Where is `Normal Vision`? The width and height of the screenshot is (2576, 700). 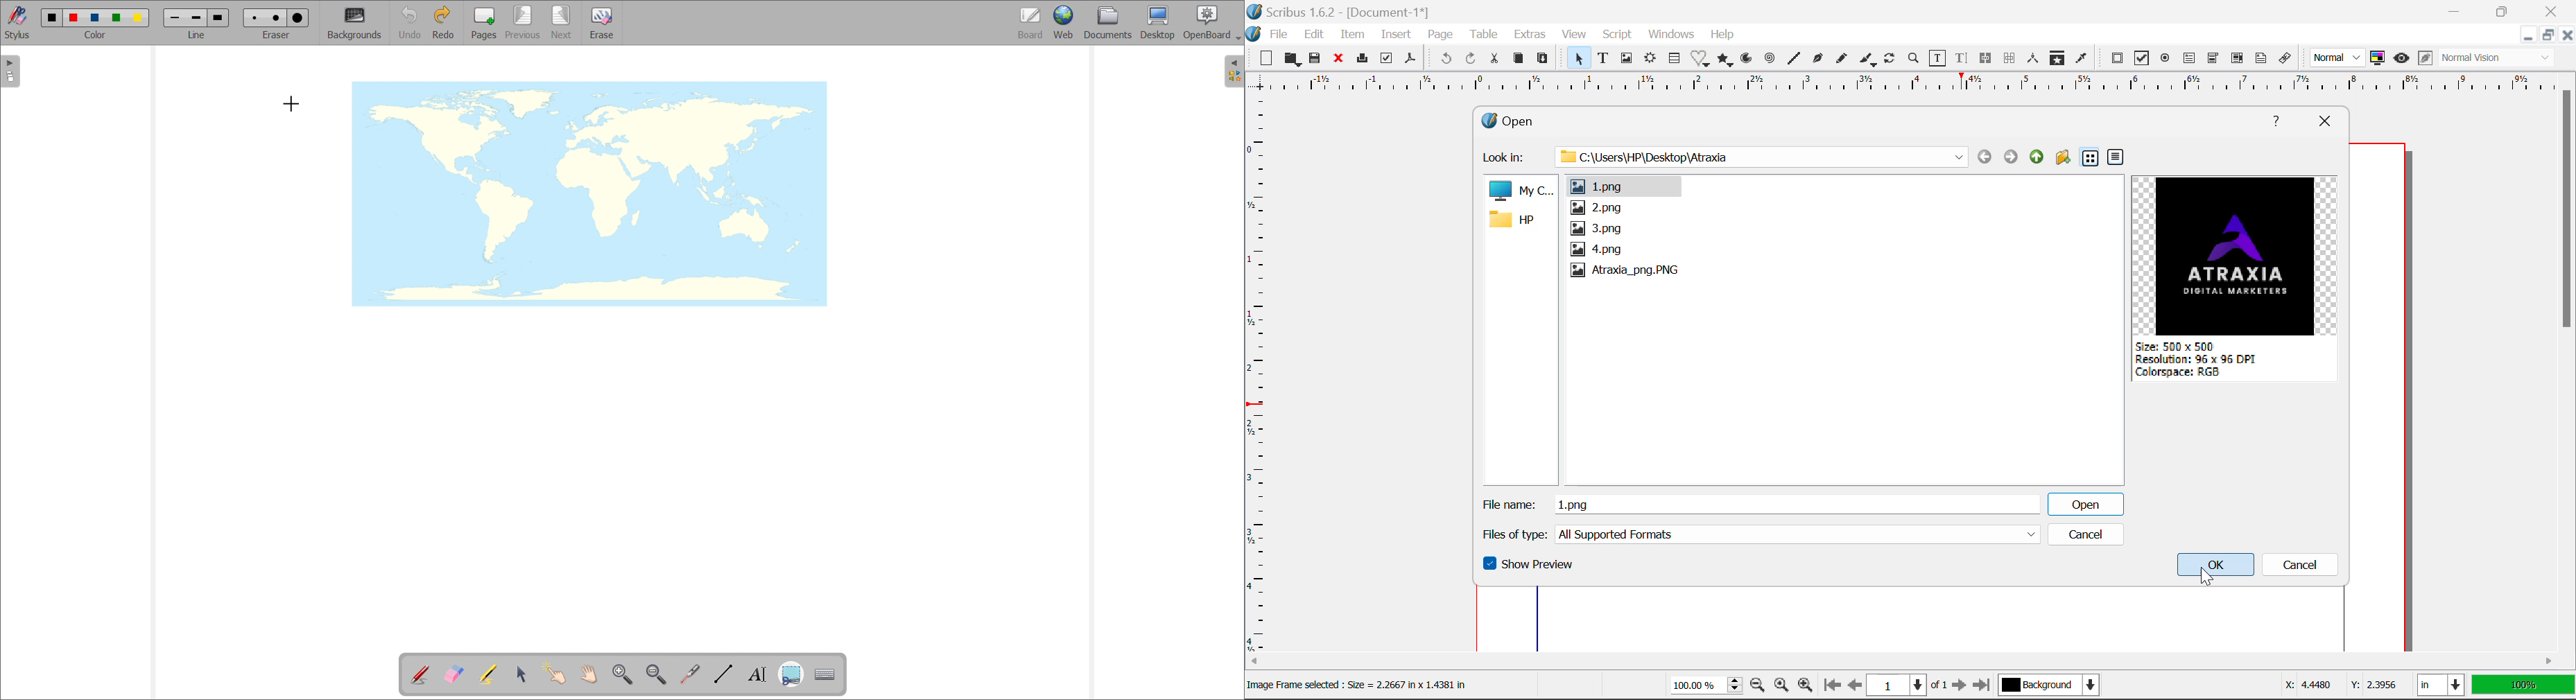
Normal Vision is located at coordinates (2498, 59).